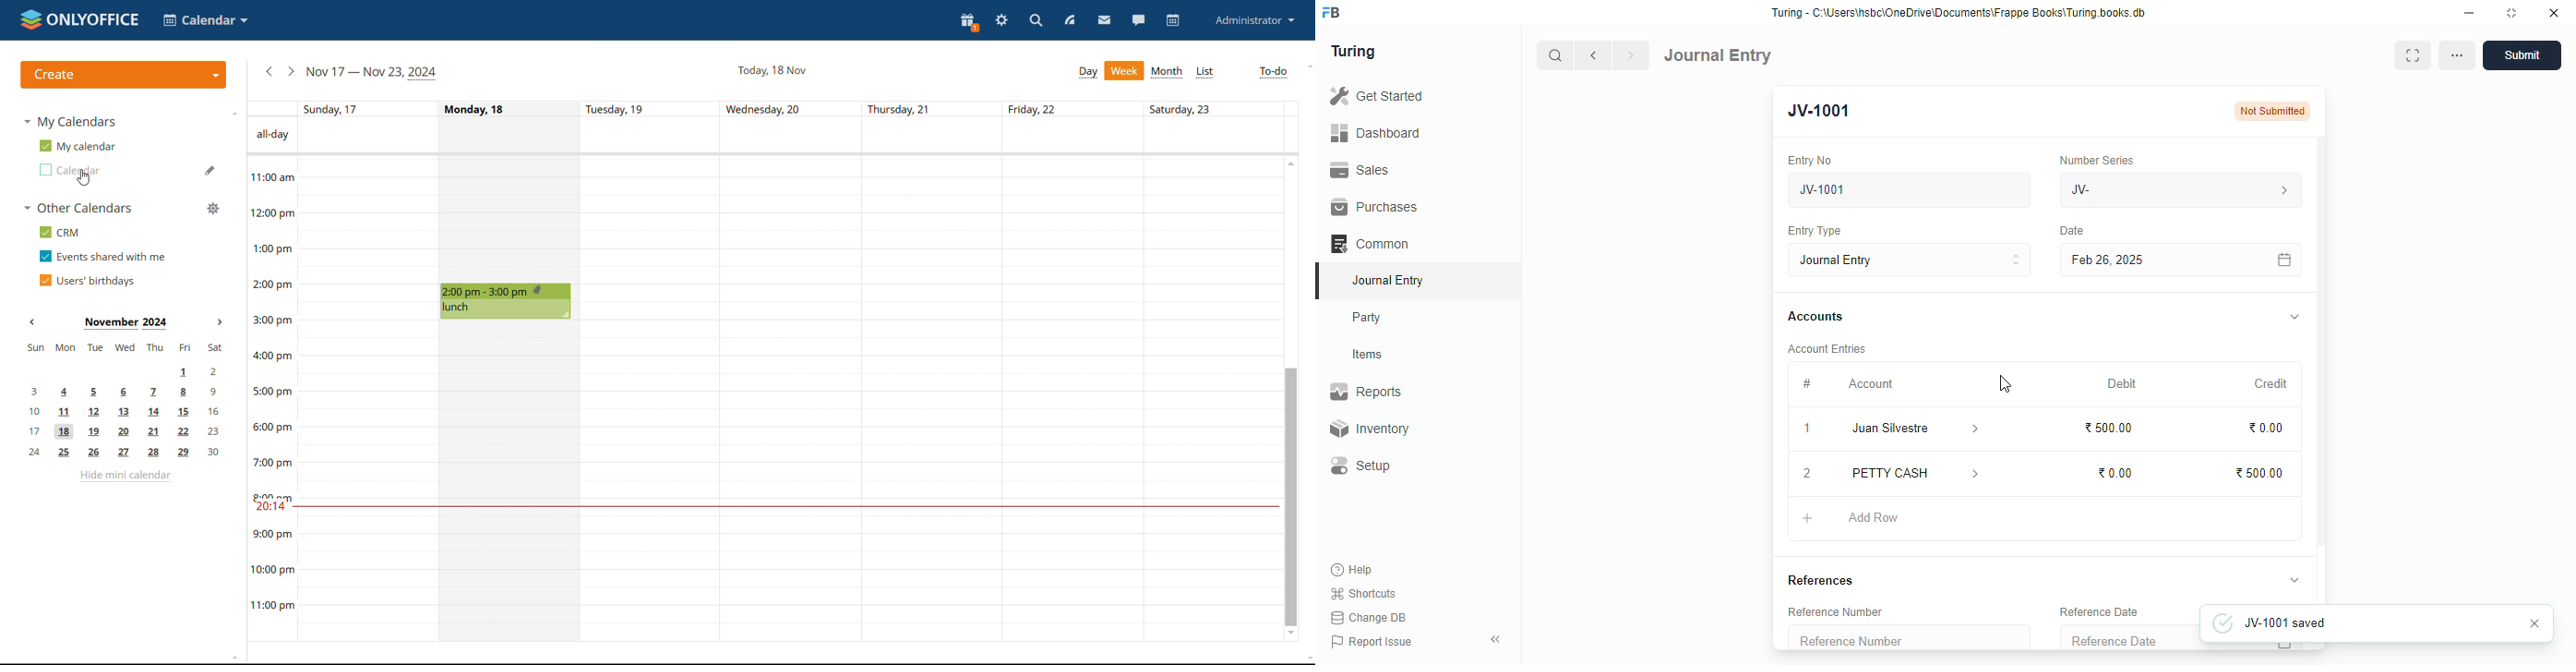 The width and height of the screenshot is (2576, 672). Describe the element at coordinates (2073, 231) in the screenshot. I see `Date` at that location.